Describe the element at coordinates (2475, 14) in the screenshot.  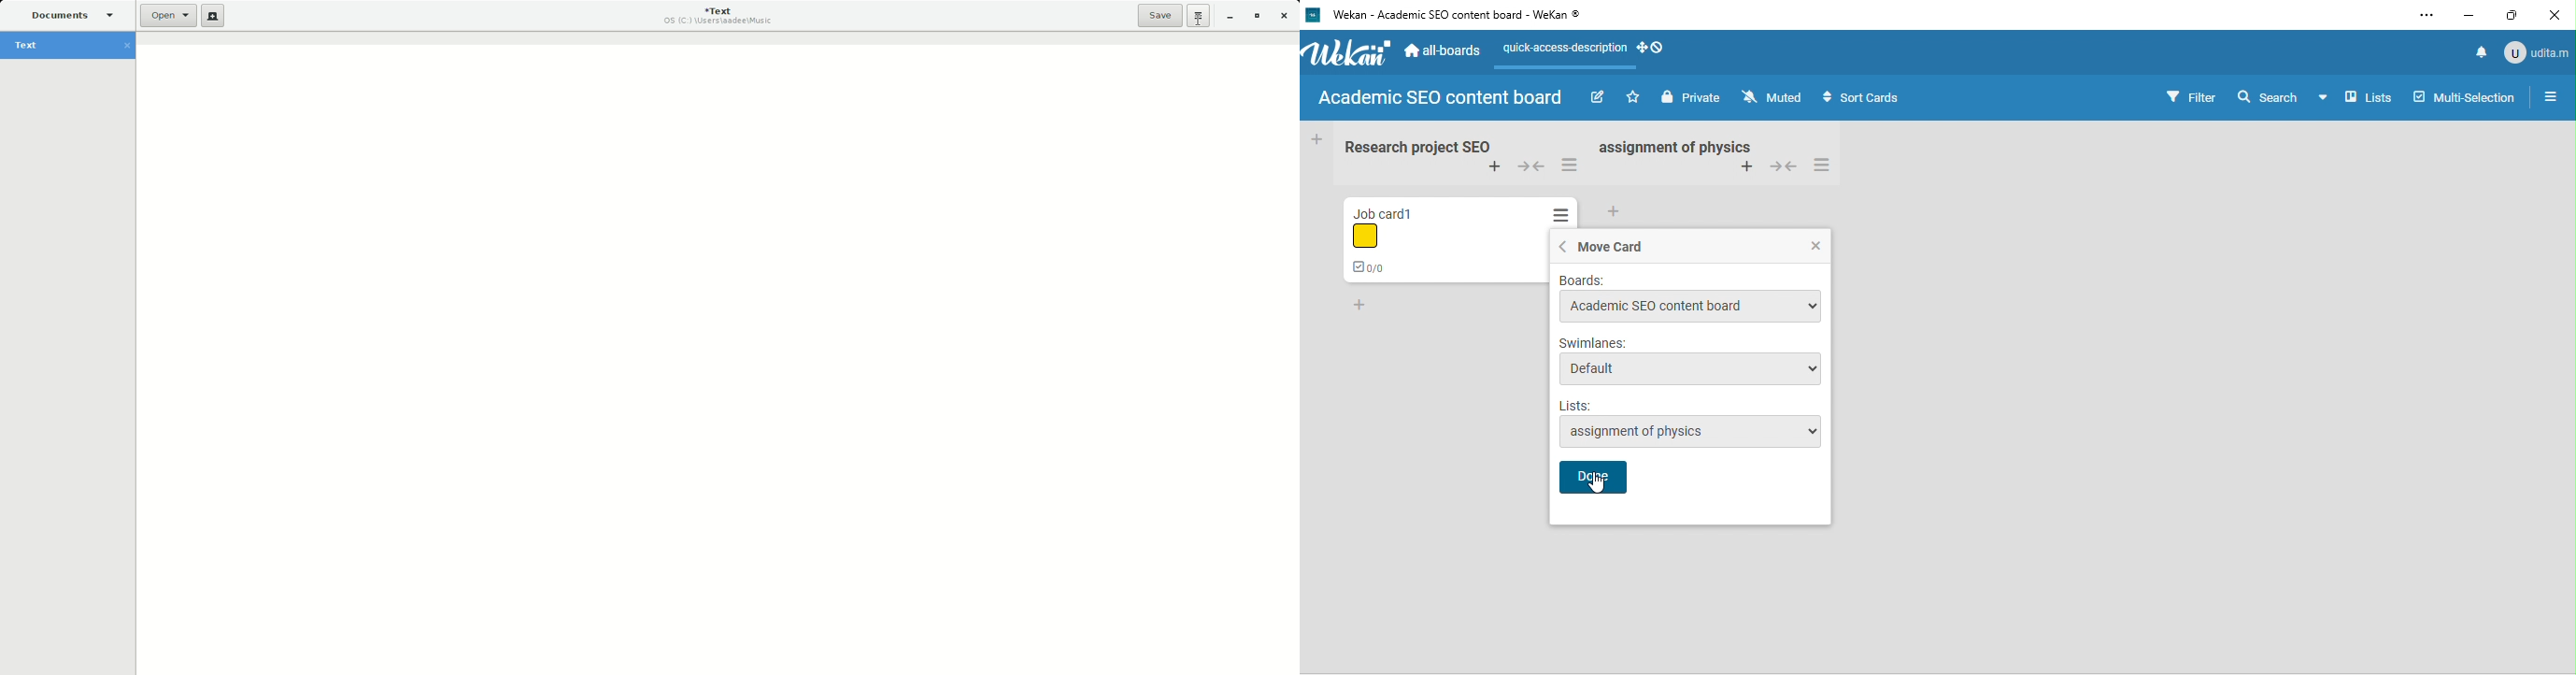
I see `minimize` at that location.